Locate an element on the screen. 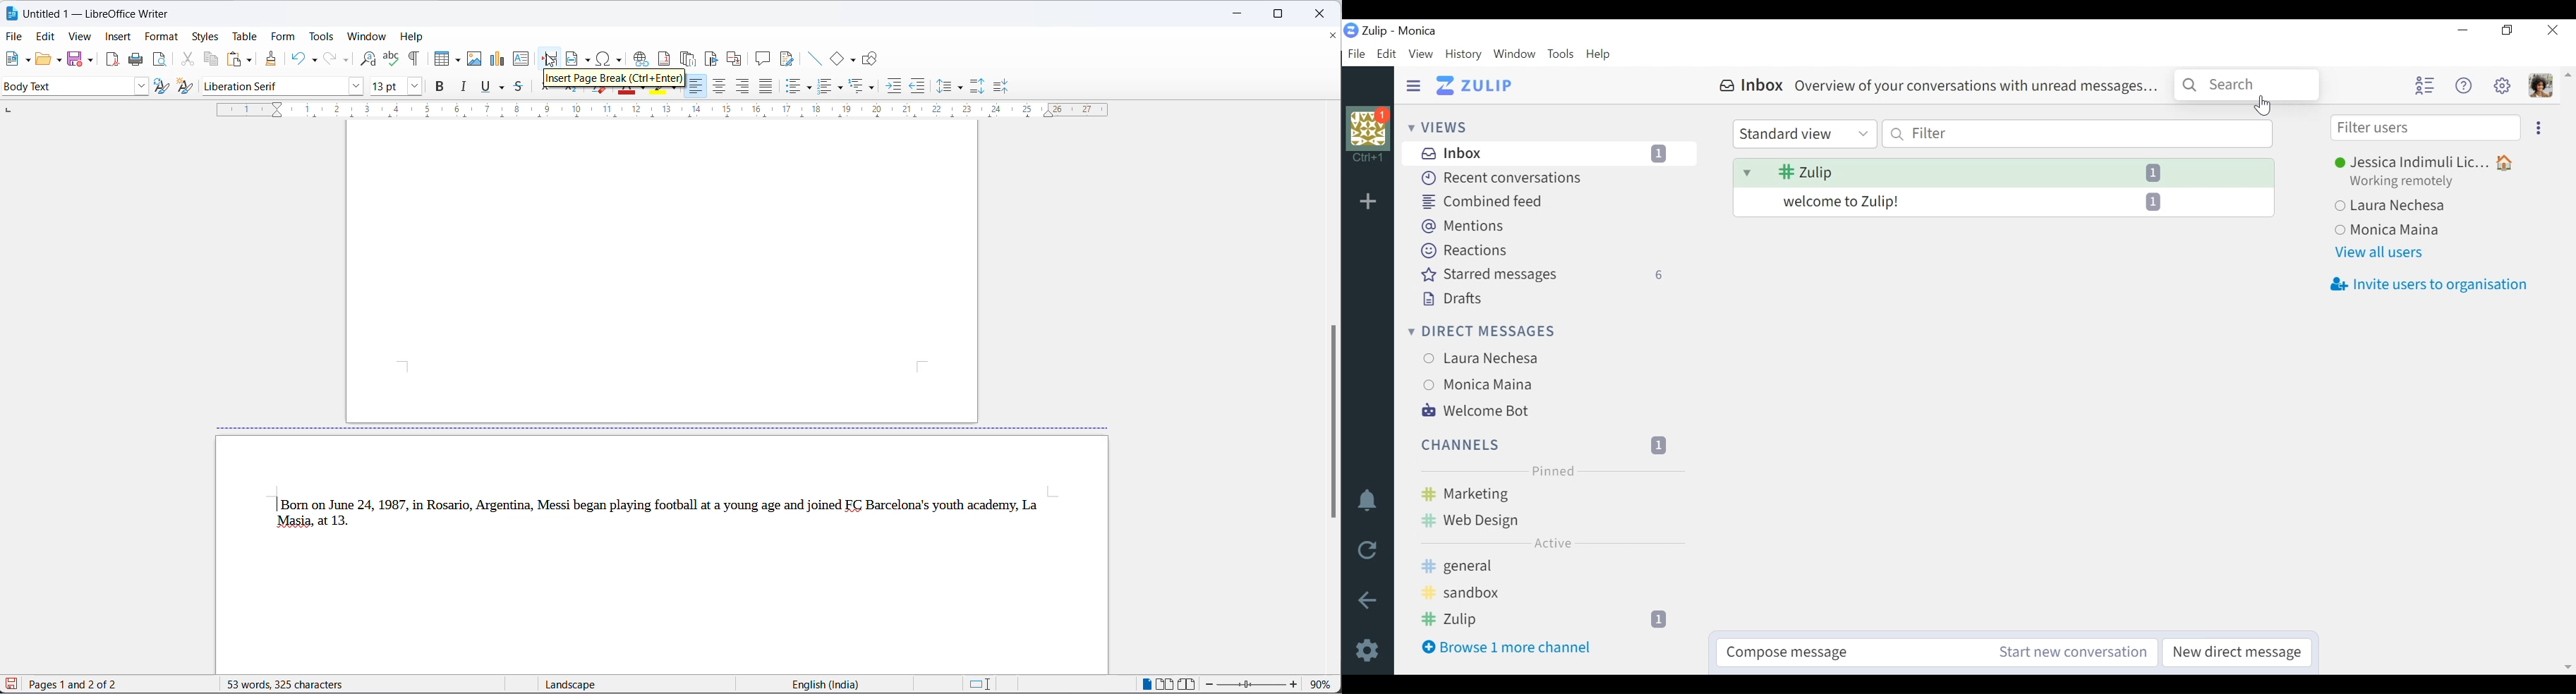 This screenshot has height=700, width=2576. Combined feed is located at coordinates (1485, 202).